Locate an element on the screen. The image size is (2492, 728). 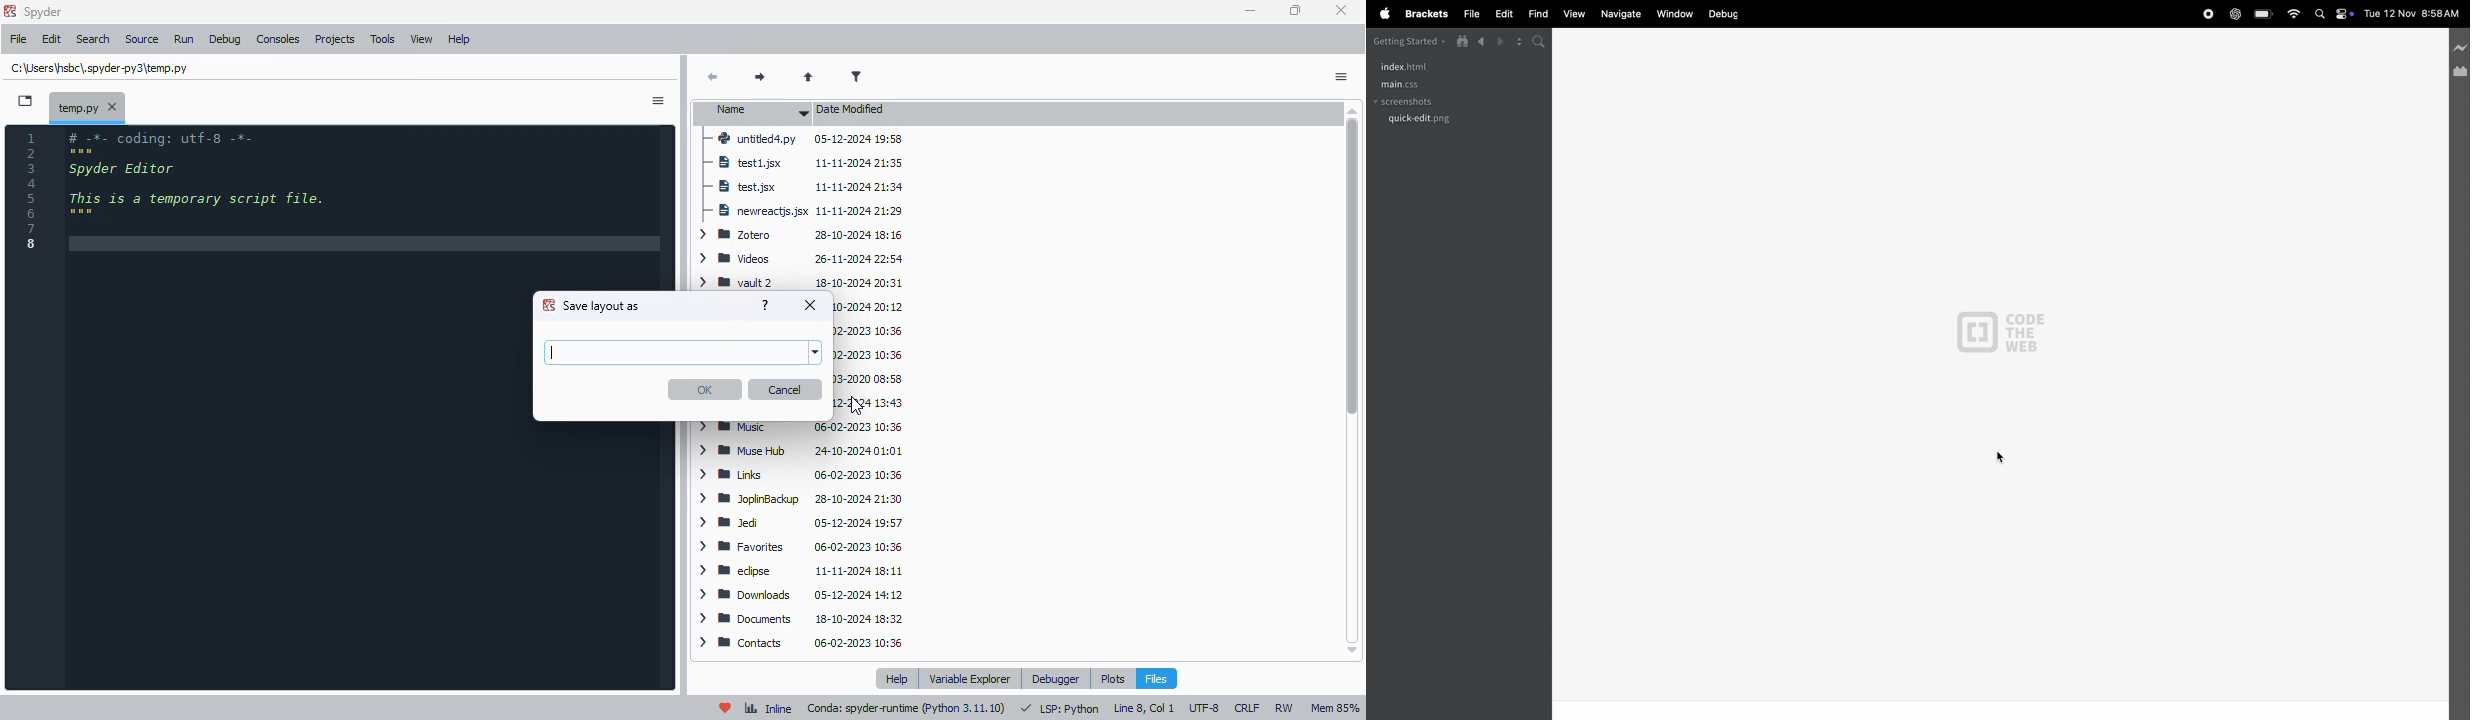
variable explorer is located at coordinates (970, 678).